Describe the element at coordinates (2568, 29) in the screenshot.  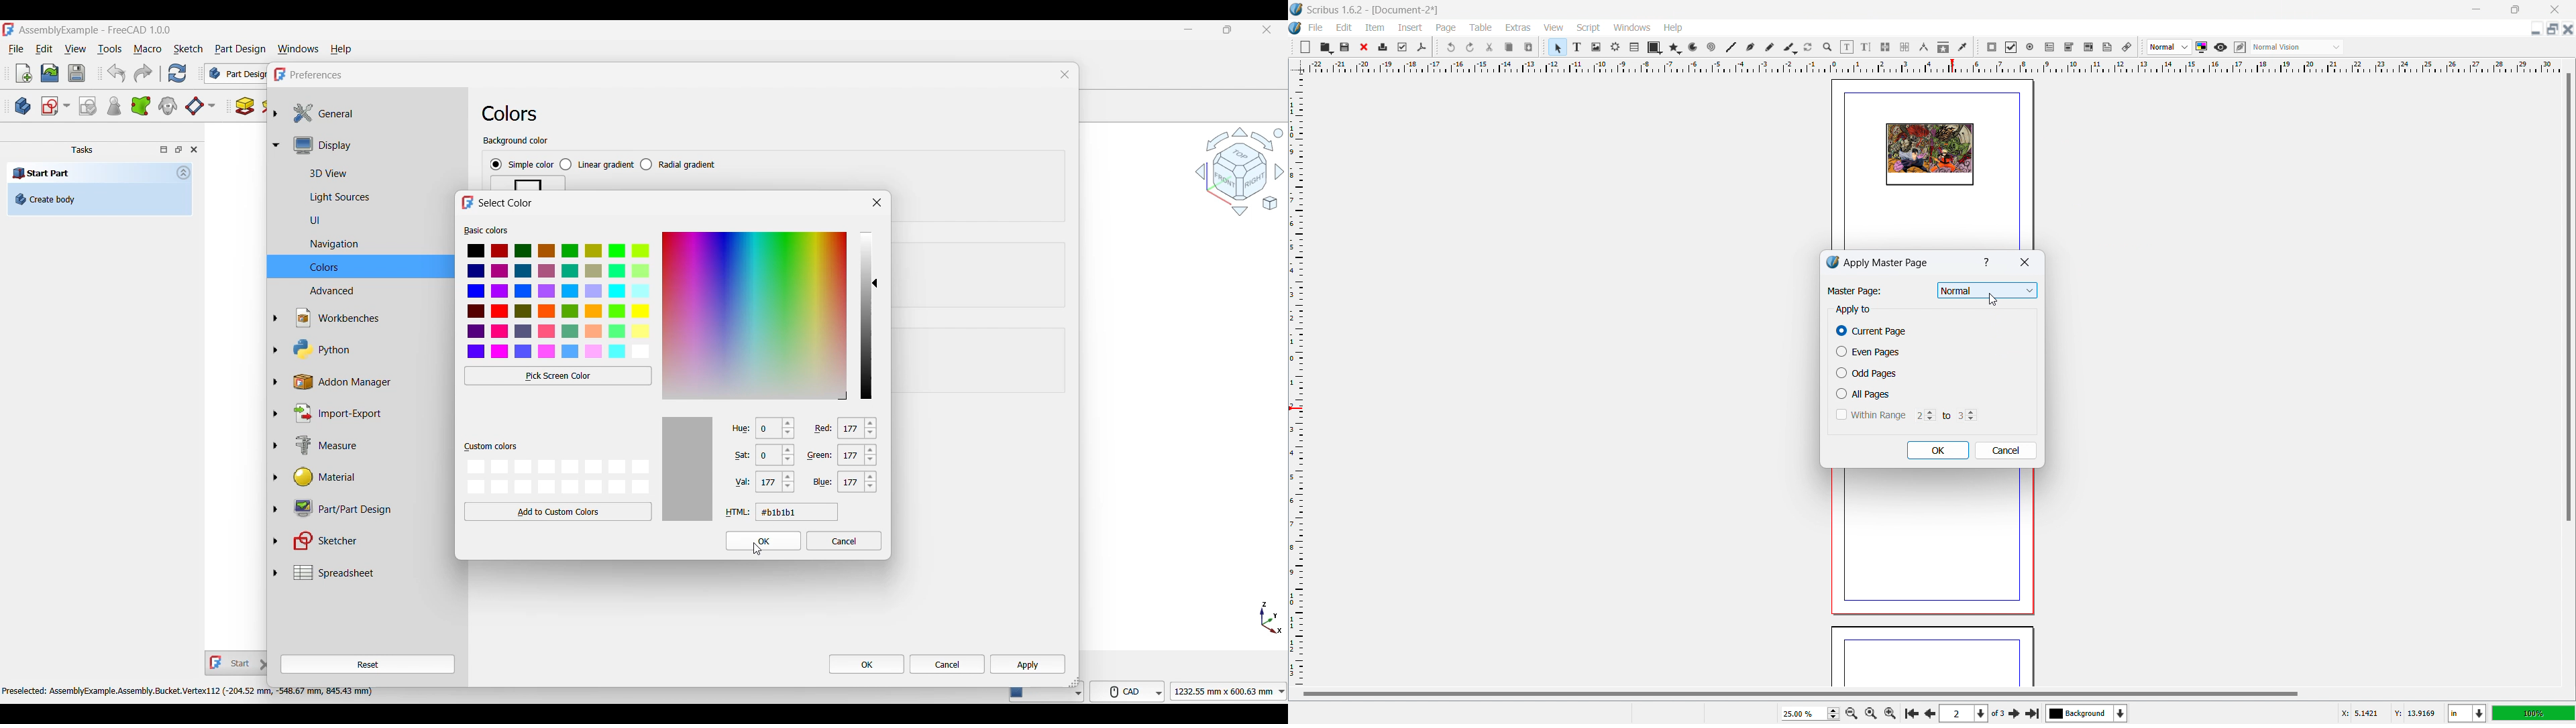
I see `close document` at that location.